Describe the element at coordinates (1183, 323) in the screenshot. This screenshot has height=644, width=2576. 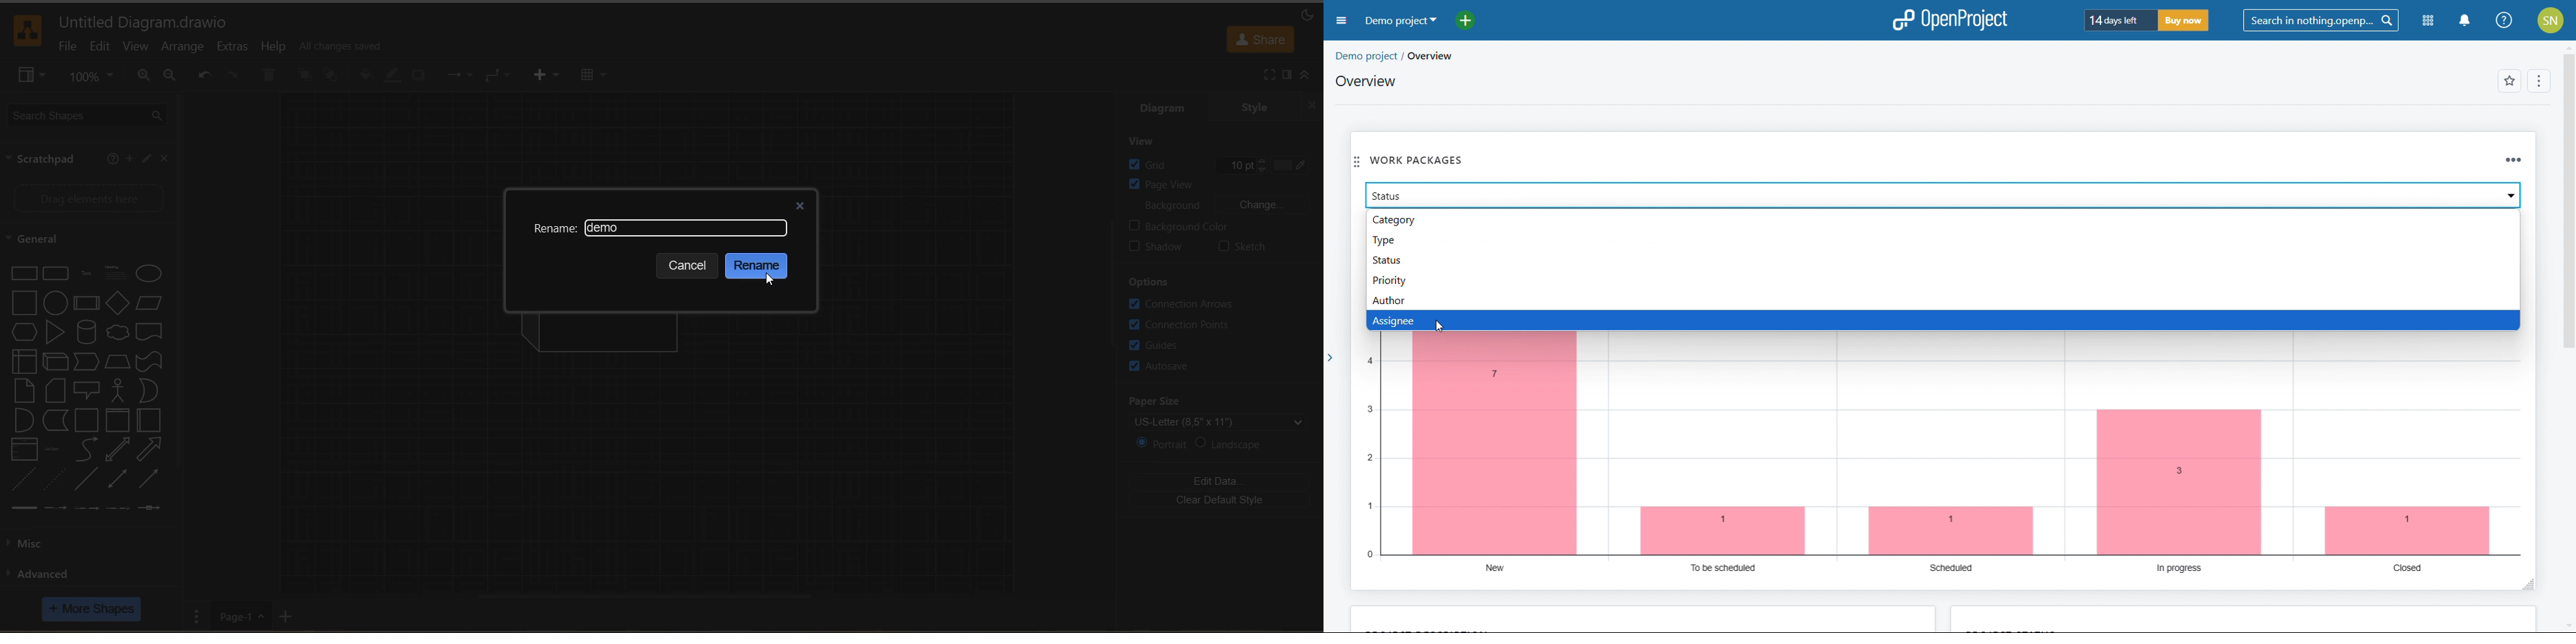
I see `connection points` at that location.